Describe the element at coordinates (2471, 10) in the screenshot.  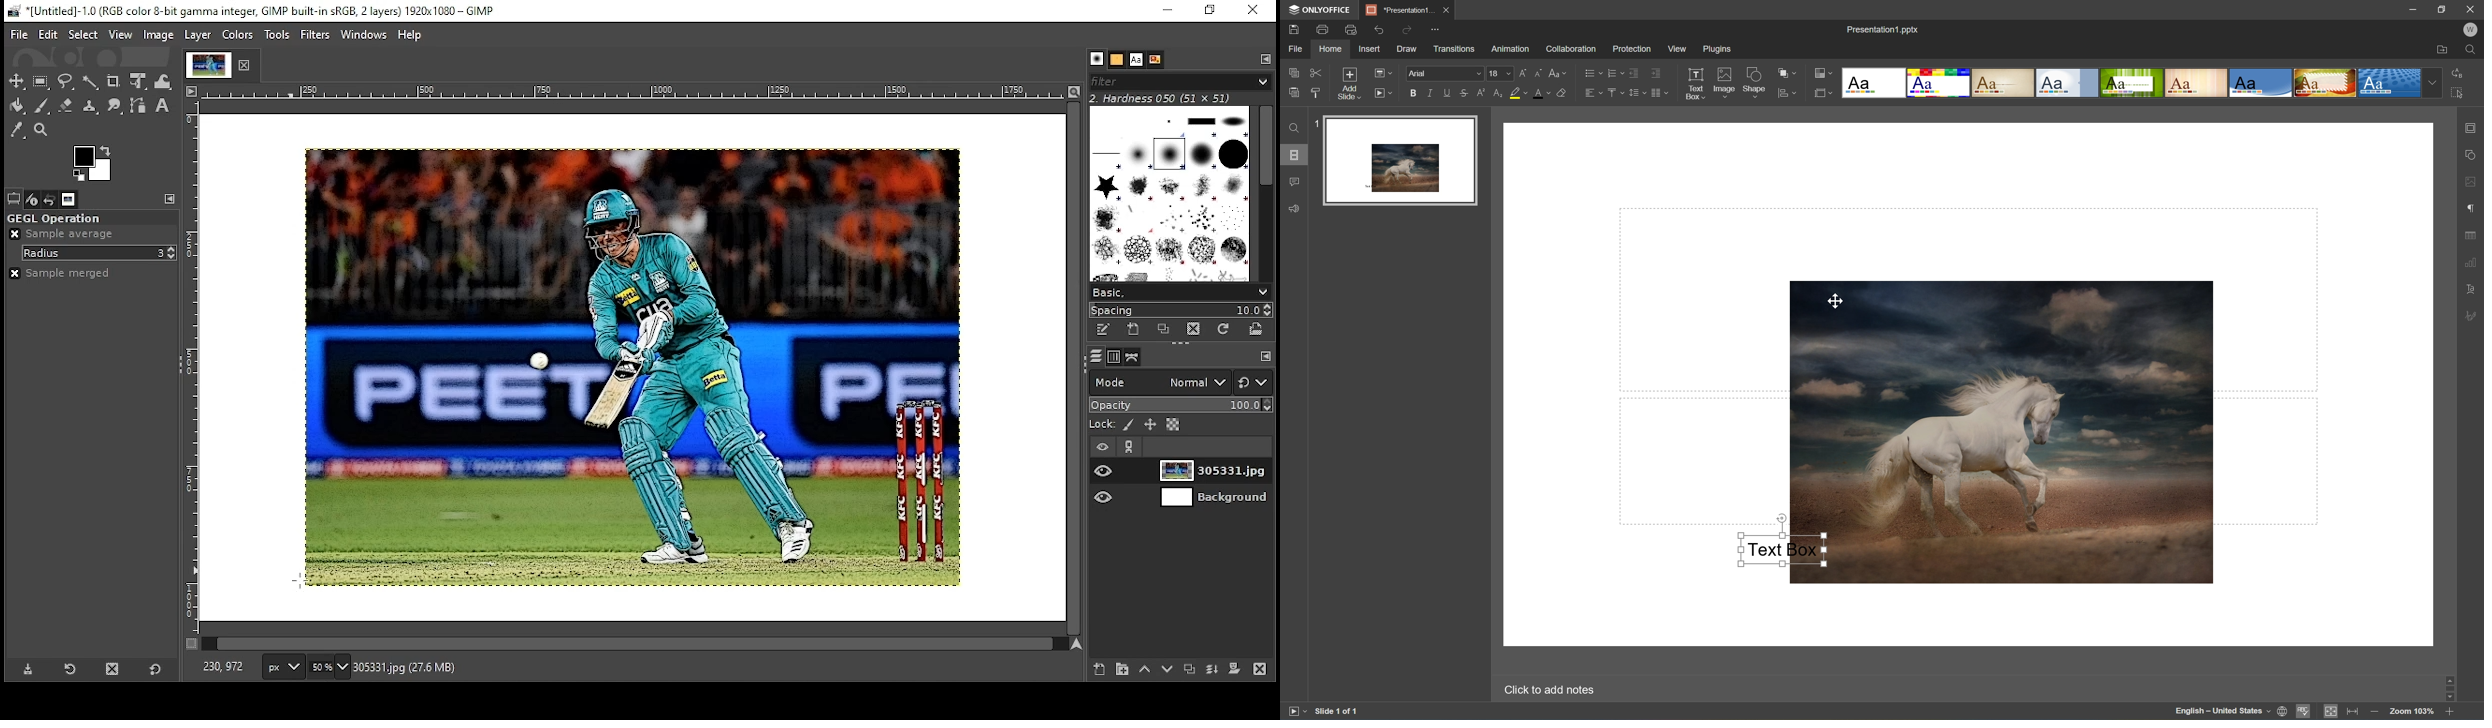
I see `Close` at that location.